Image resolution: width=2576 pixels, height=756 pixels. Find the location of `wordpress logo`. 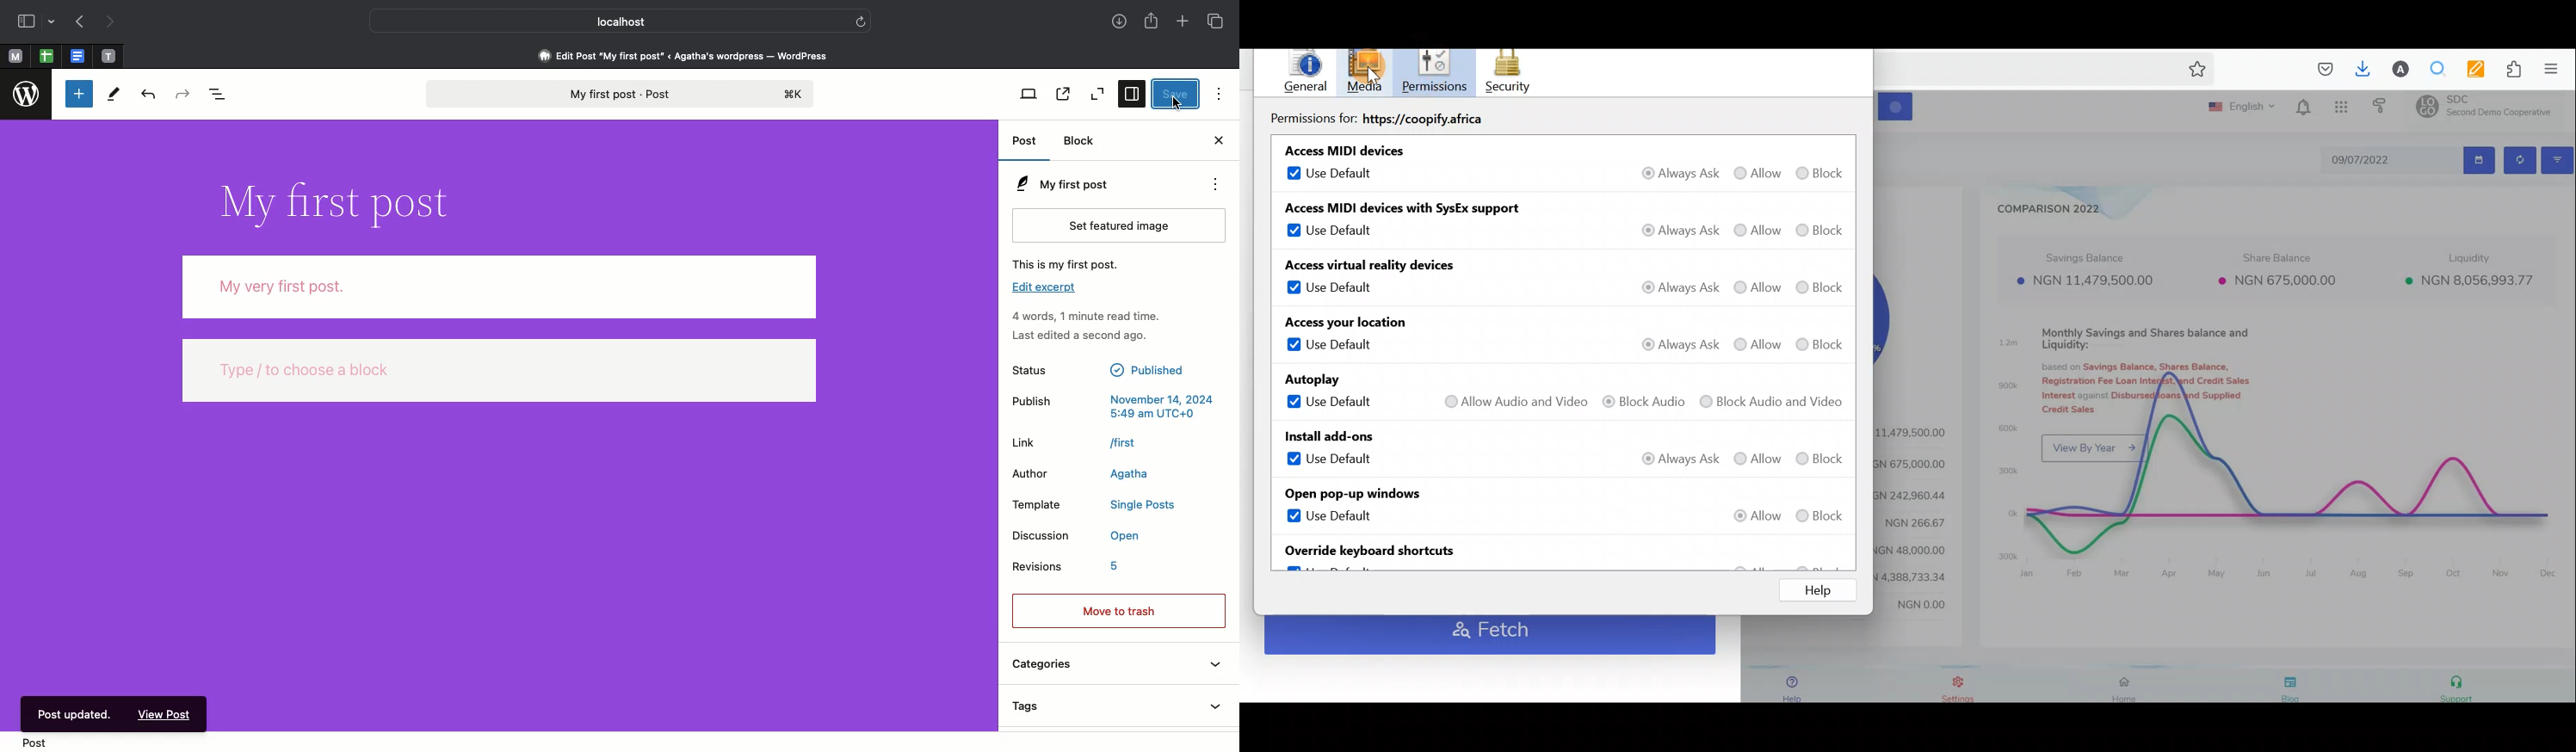

wordpress logo is located at coordinates (28, 95).